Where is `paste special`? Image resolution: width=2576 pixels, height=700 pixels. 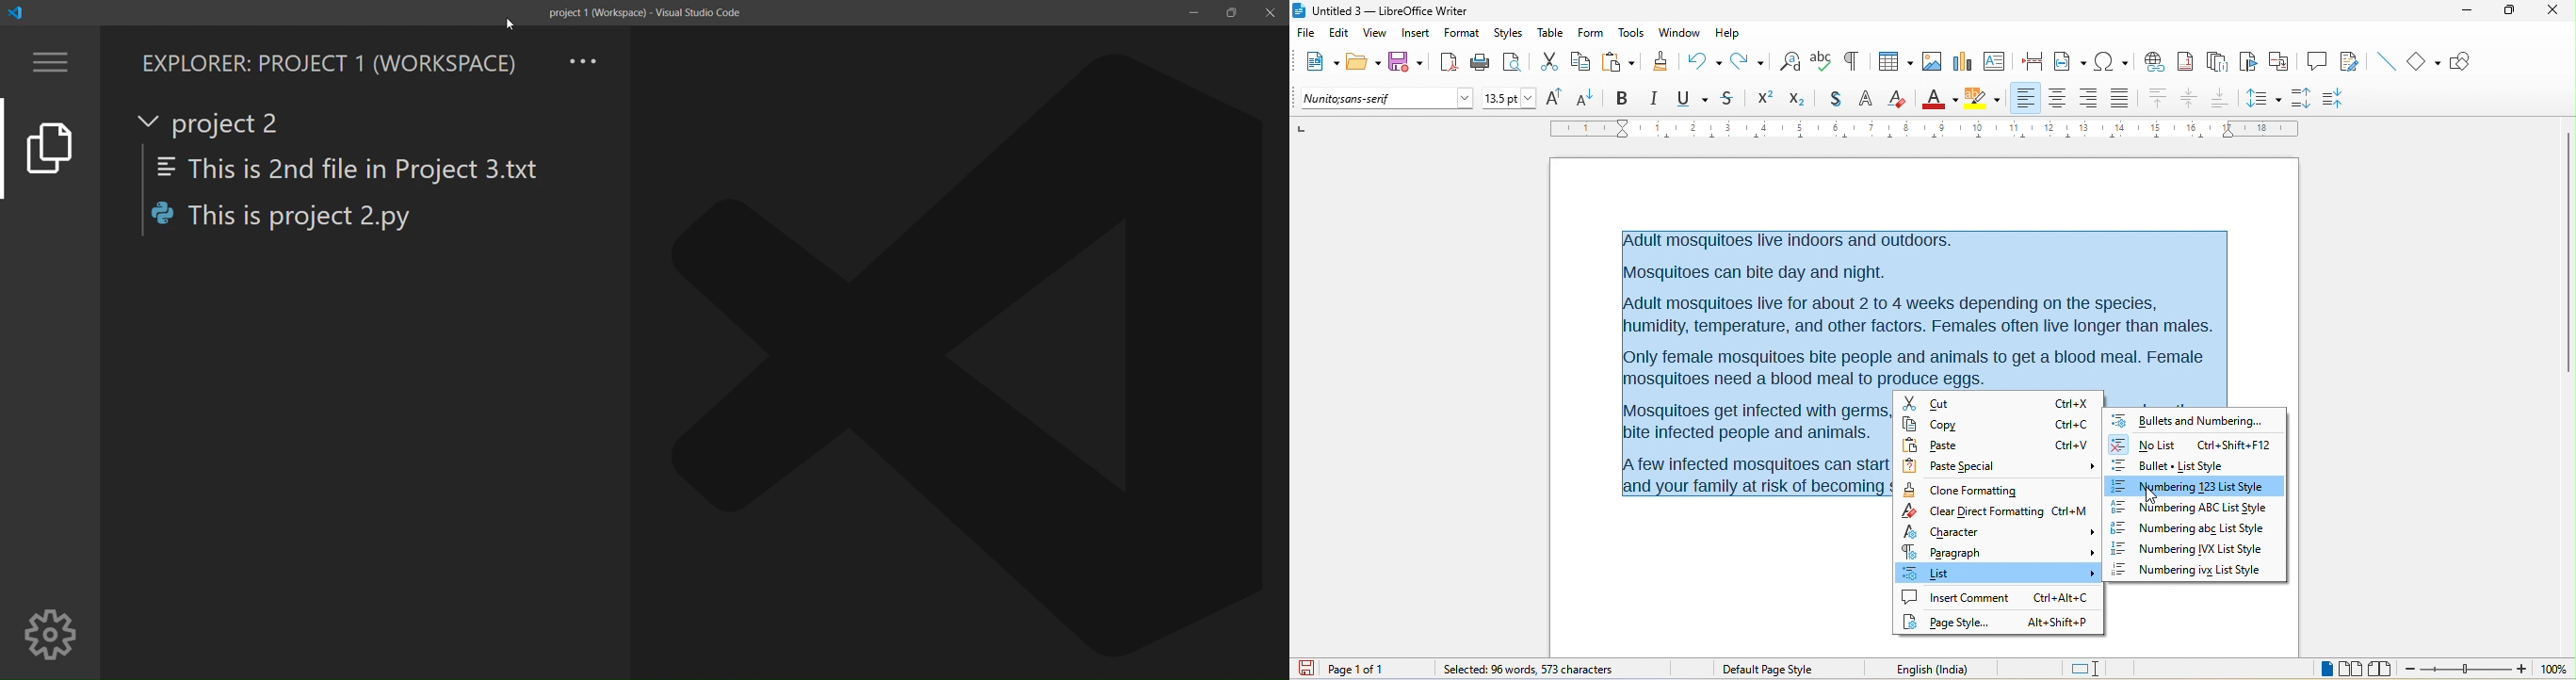 paste special is located at coordinates (2001, 466).